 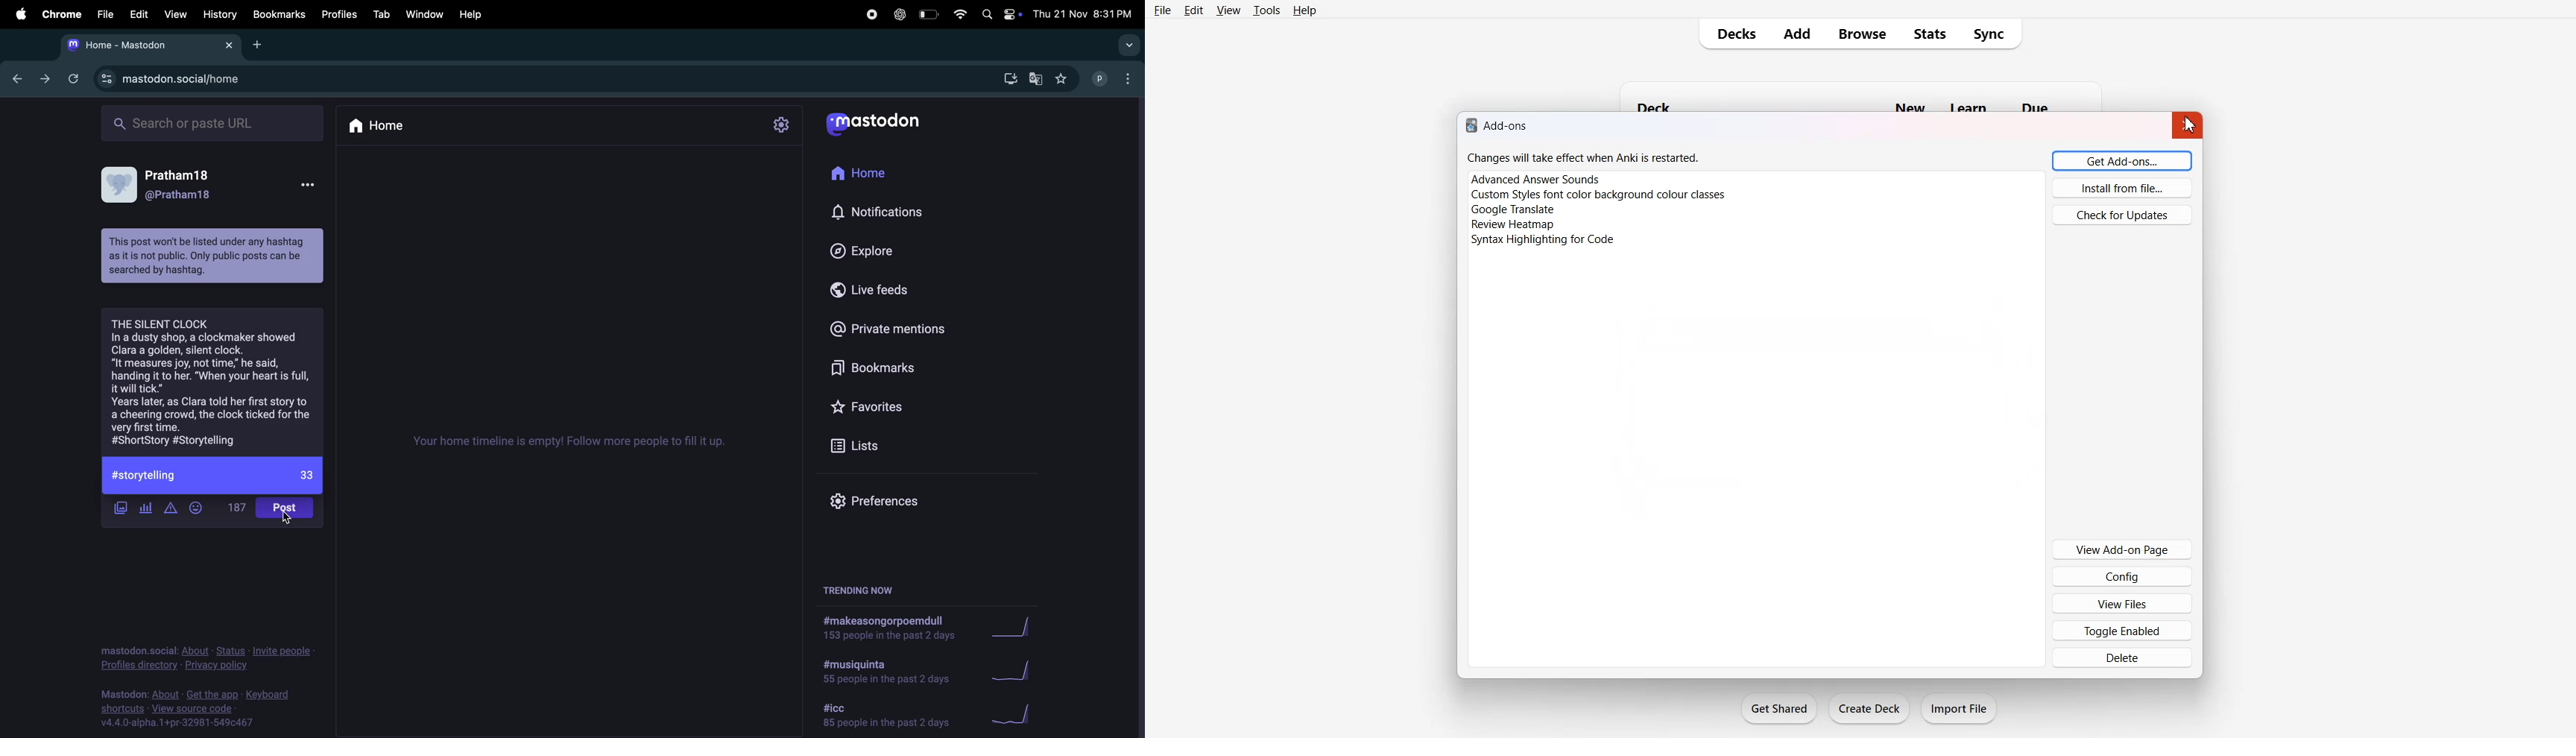 I want to click on Install from file, so click(x=2123, y=188).